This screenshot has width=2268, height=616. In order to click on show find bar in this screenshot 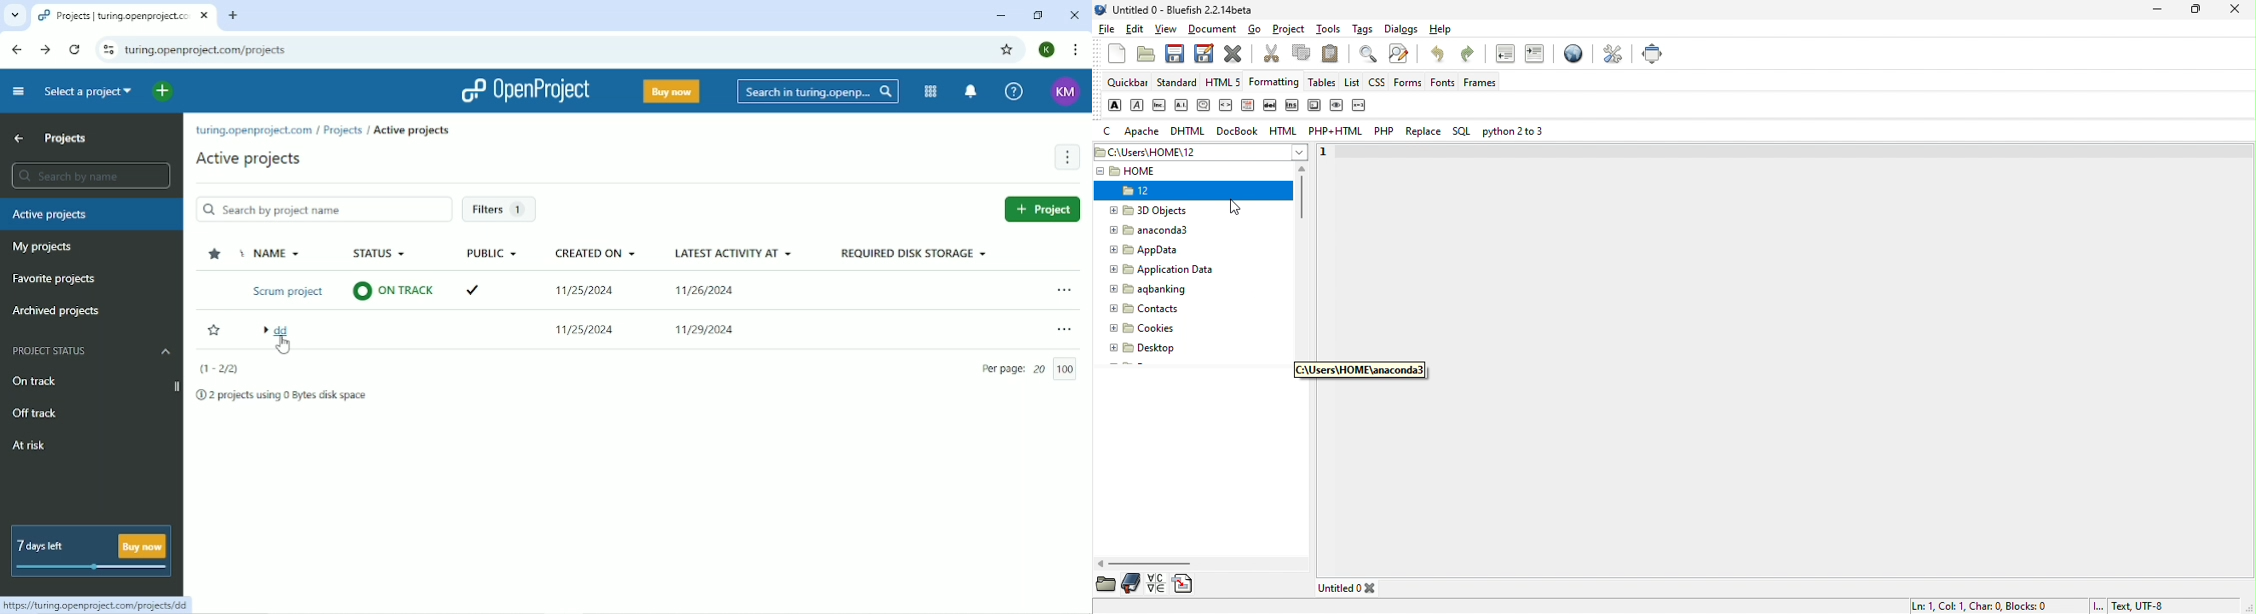, I will do `click(1368, 55)`.